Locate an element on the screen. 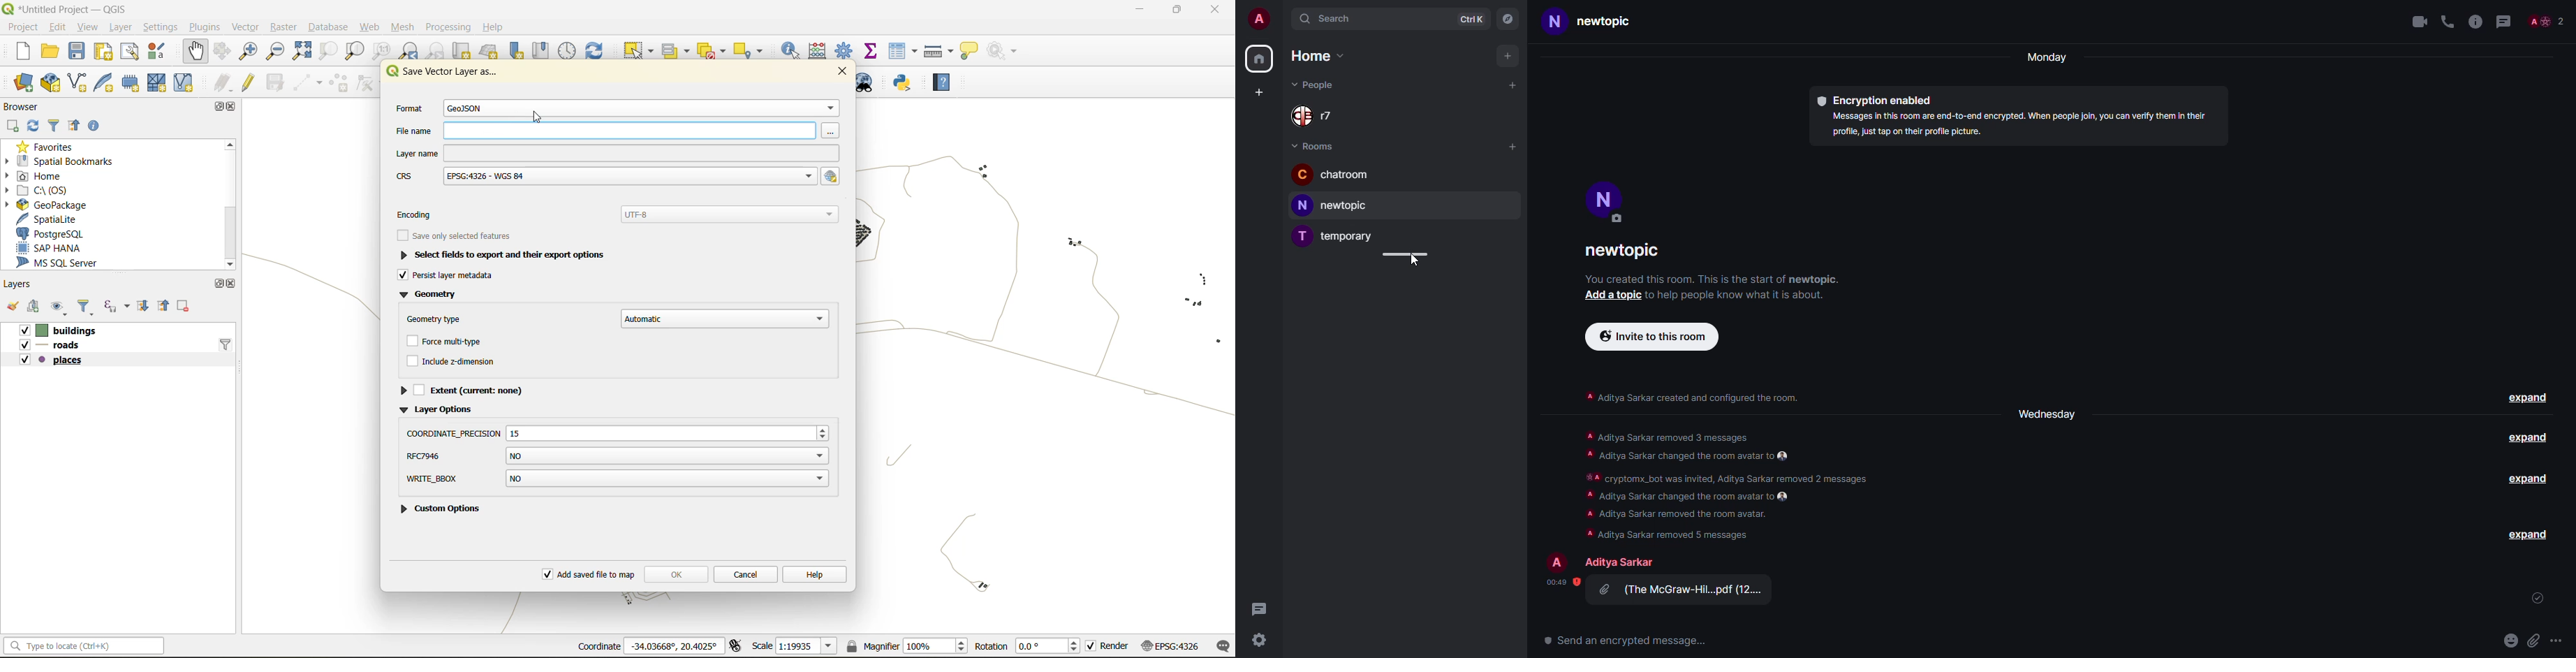 This screenshot has height=672, width=2576. temporary is located at coordinates (1338, 237).